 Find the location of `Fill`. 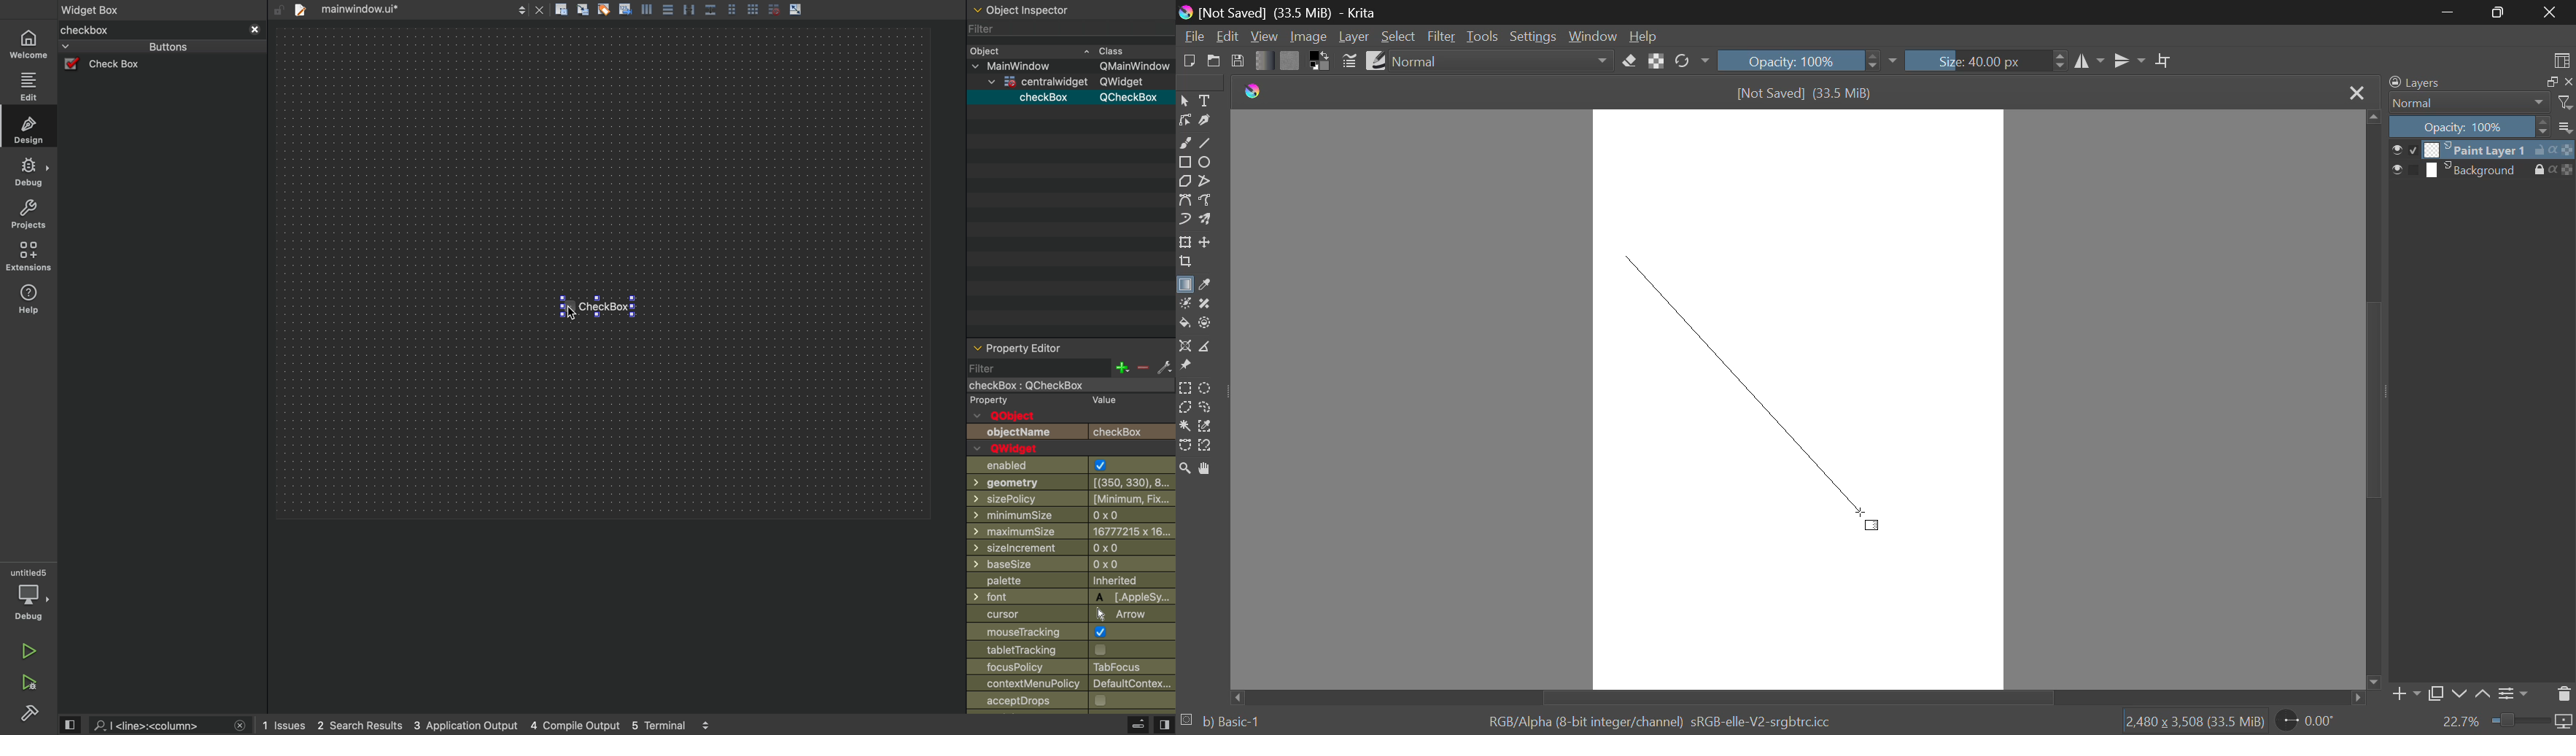

Fill is located at coordinates (1184, 323).